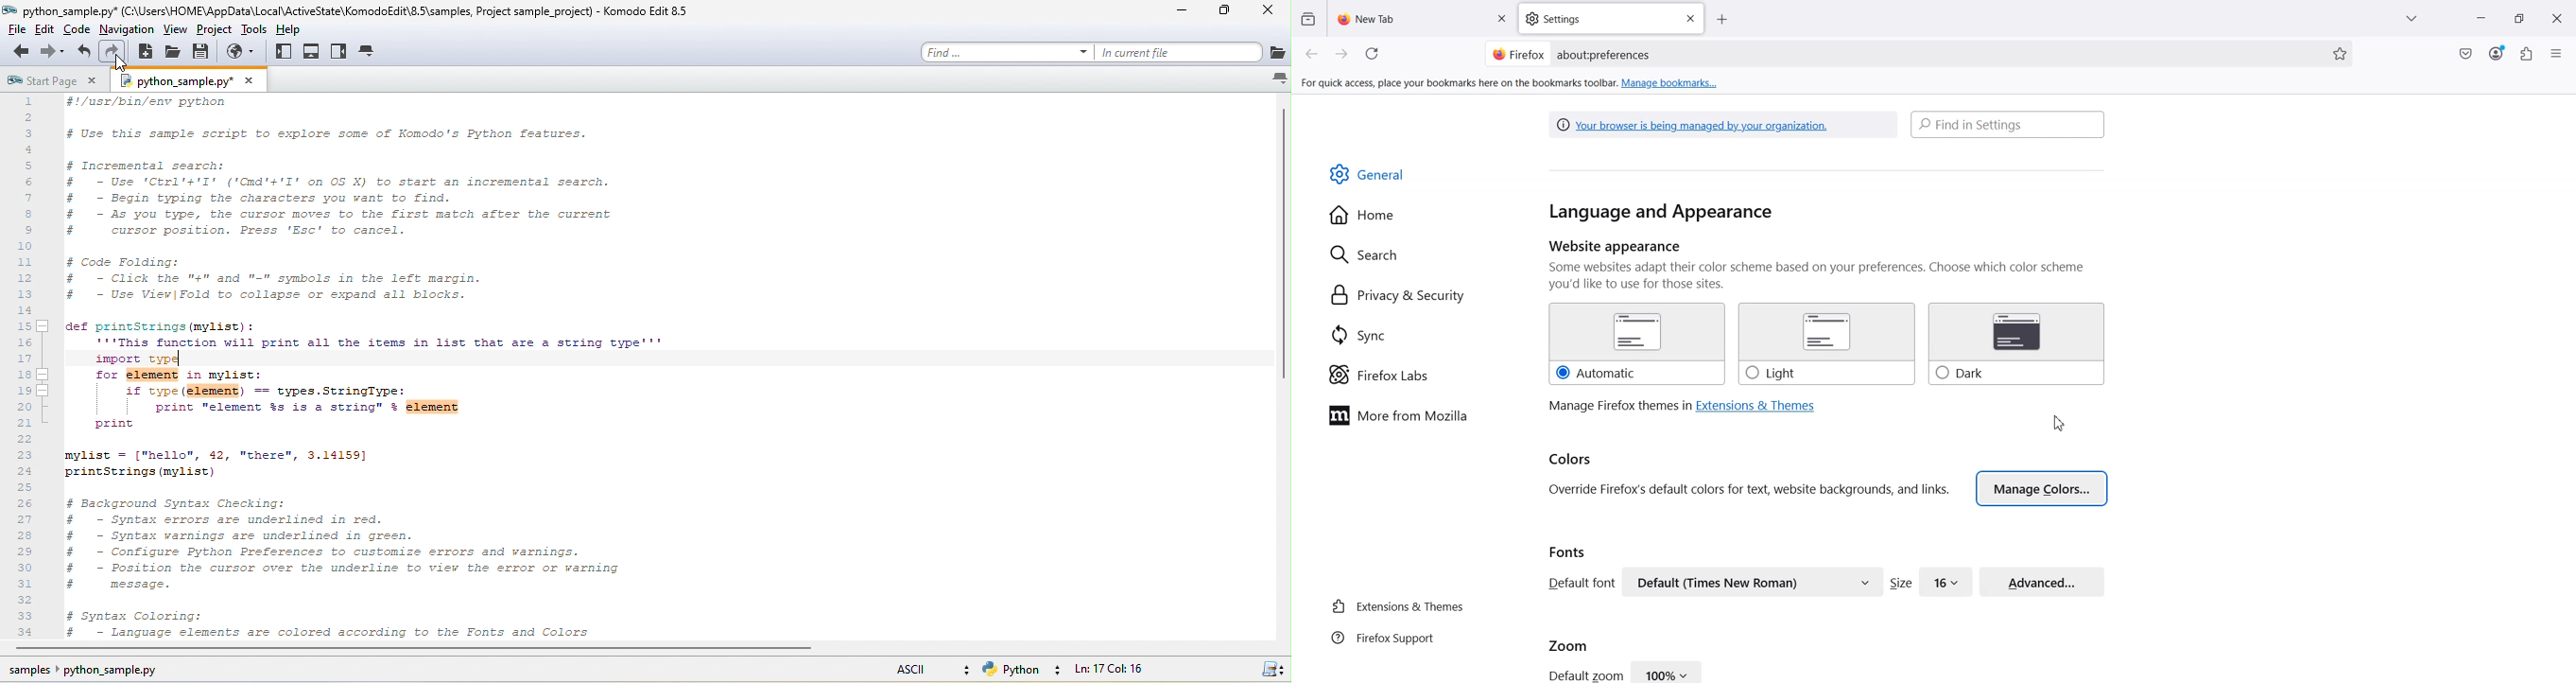 The image size is (2576, 700). What do you see at coordinates (146, 52) in the screenshot?
I see `new` at bounding box center [146, 52].